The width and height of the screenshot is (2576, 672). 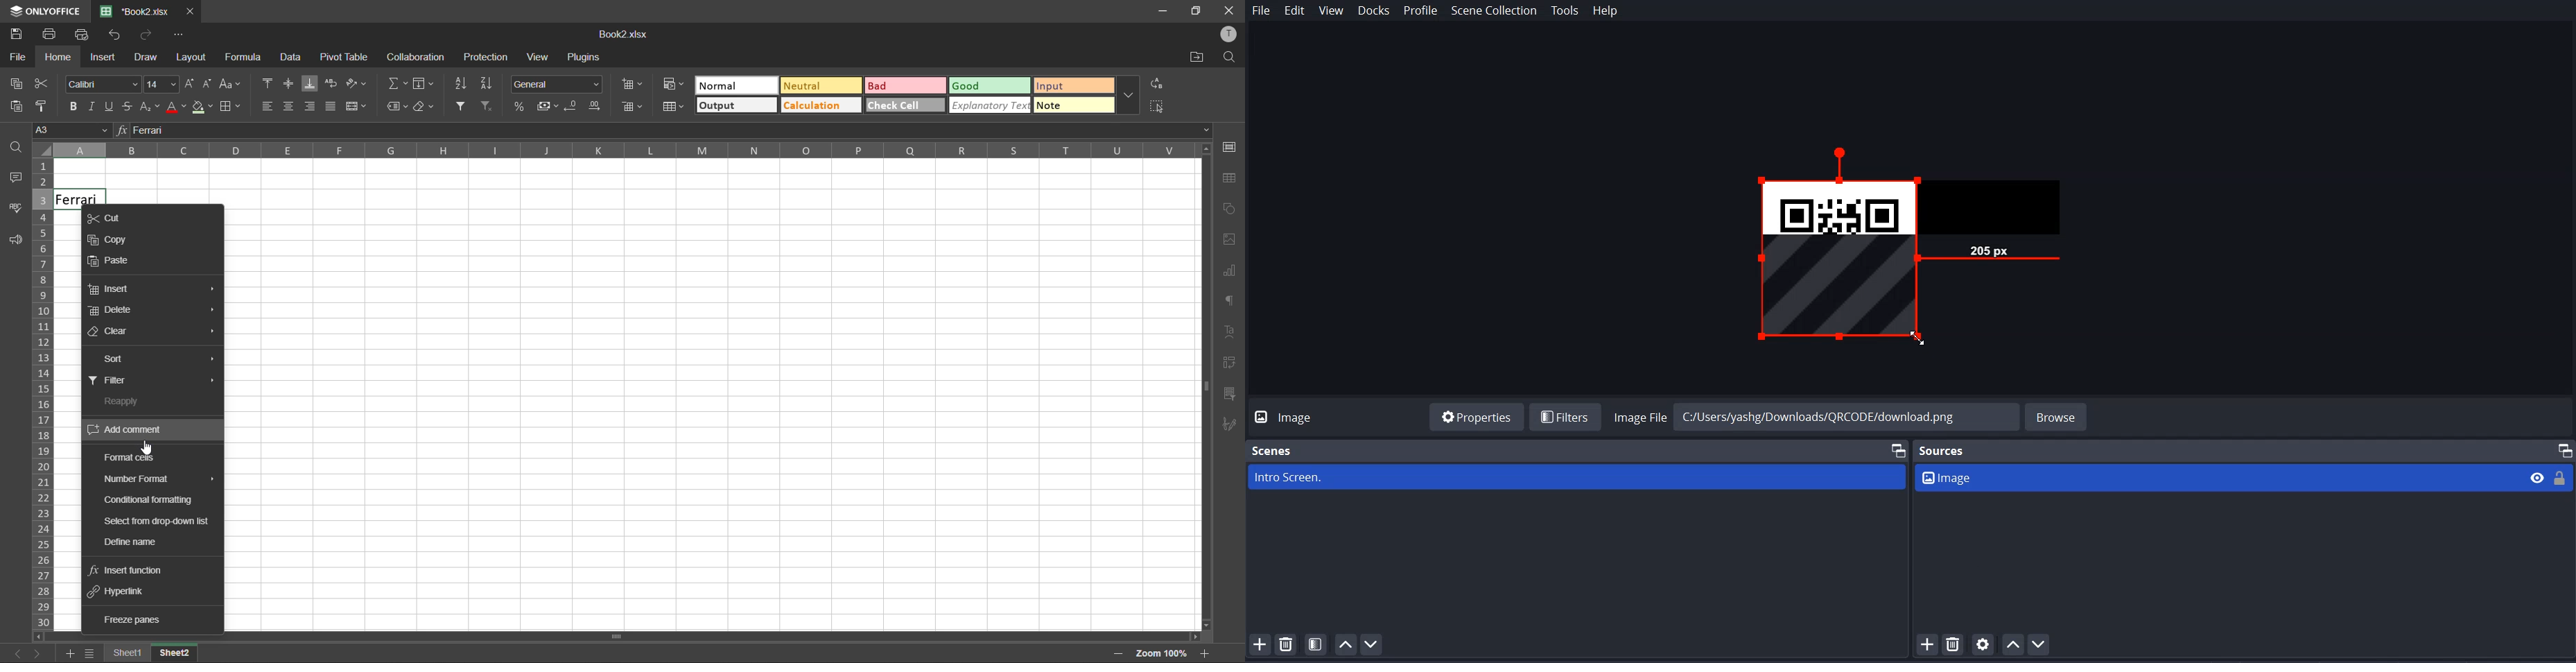 What do you see at coordinates (624, 34) in the screenshot?
I see `Book2.xslx` at bounding box center [624, 34].